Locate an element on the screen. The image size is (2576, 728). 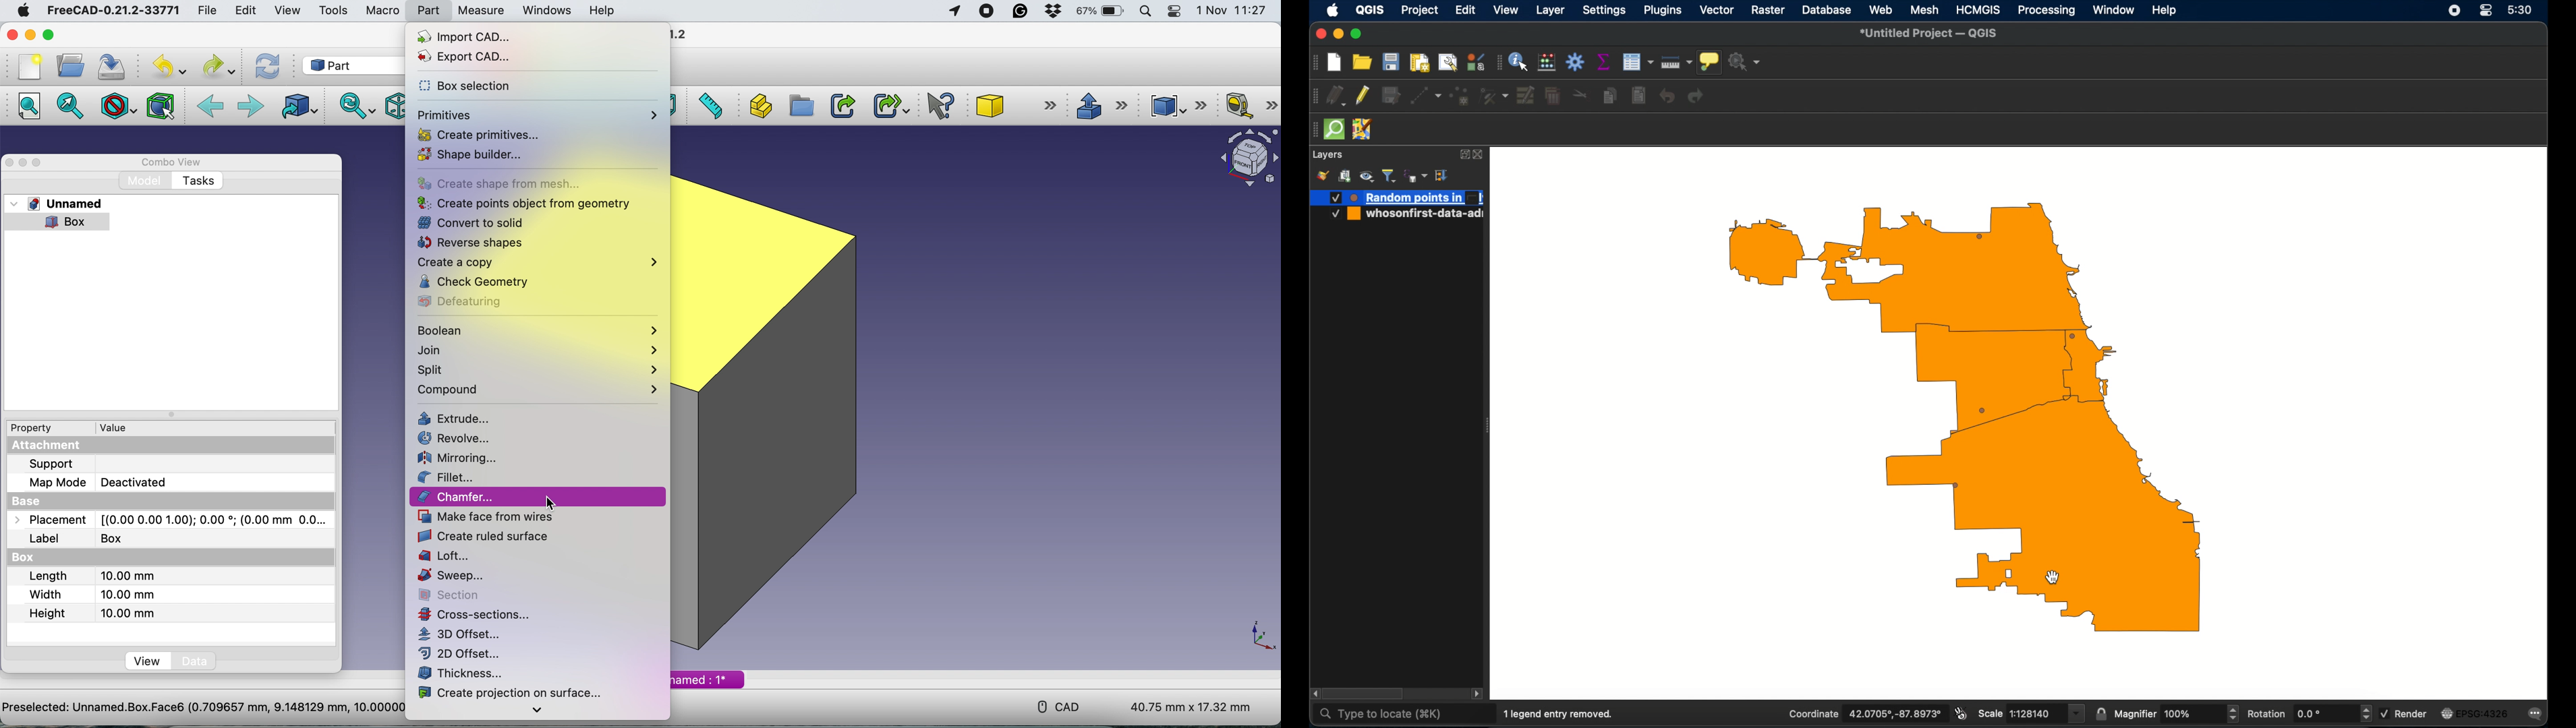
open project is located at coordinates (1363, 61).